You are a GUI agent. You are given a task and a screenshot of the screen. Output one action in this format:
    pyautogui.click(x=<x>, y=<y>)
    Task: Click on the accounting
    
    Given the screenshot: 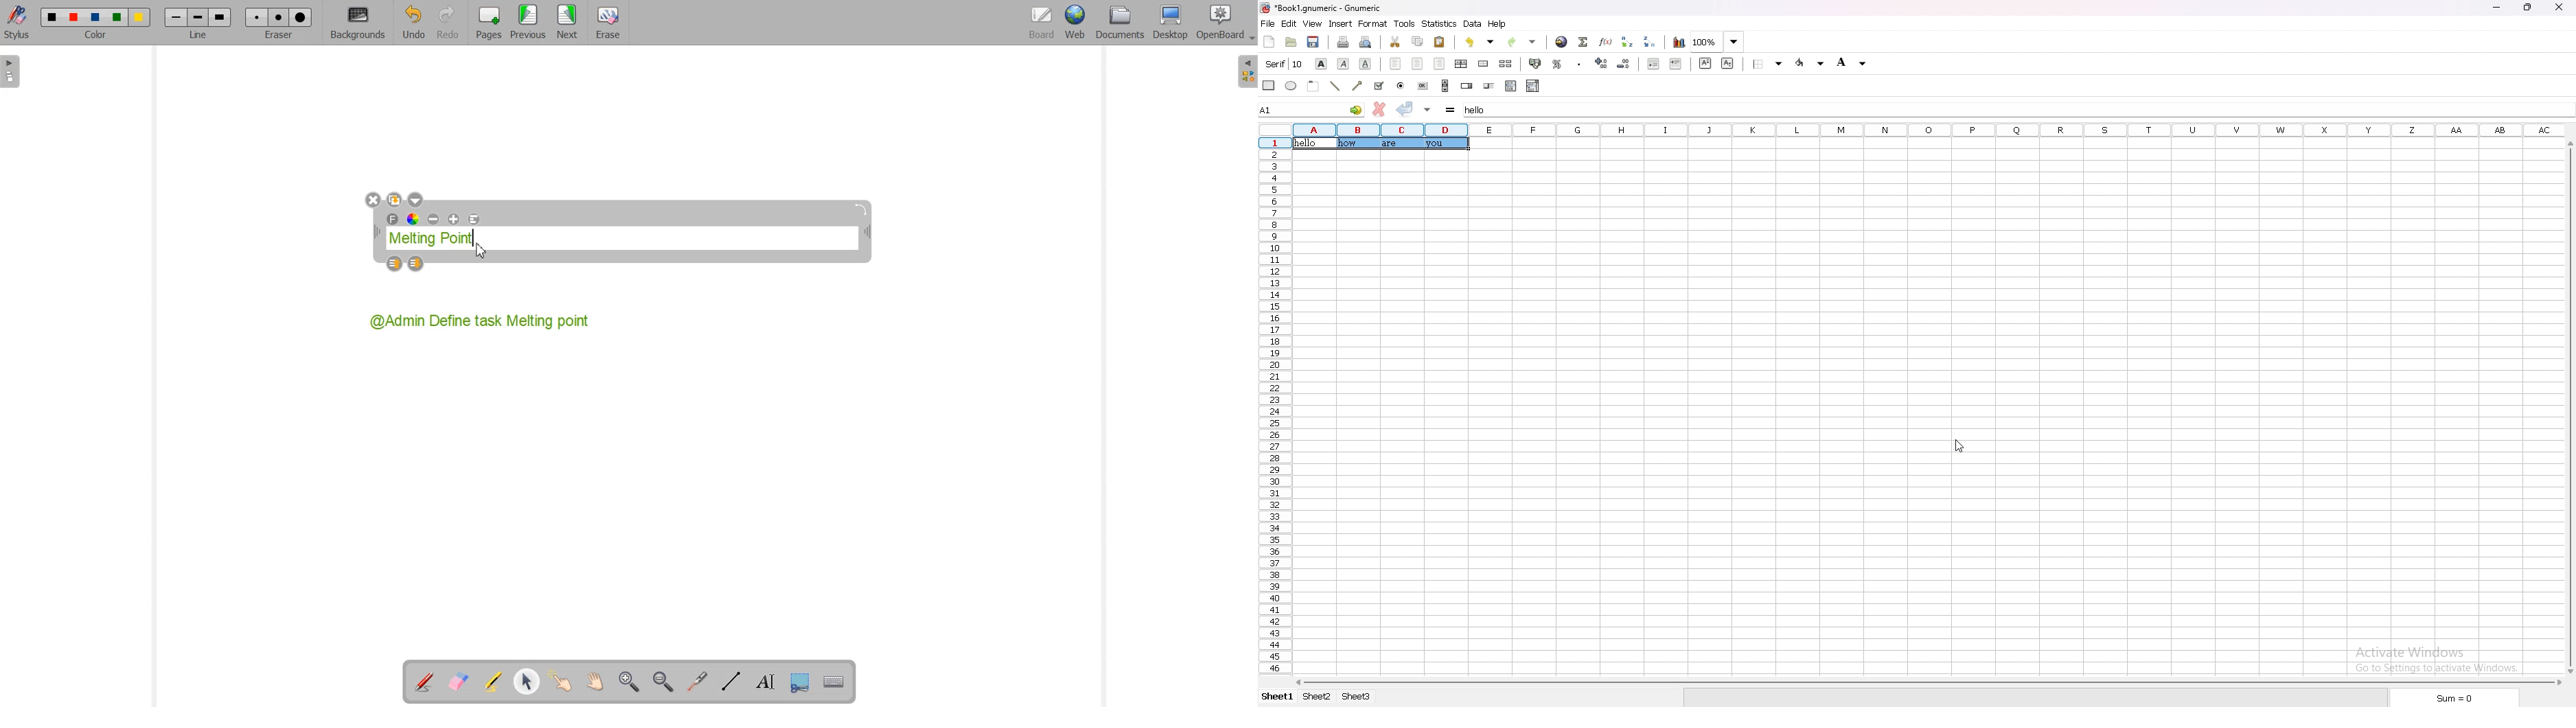 What is the action you would take?
    pyautogui.click(x=1537, y=64)
    